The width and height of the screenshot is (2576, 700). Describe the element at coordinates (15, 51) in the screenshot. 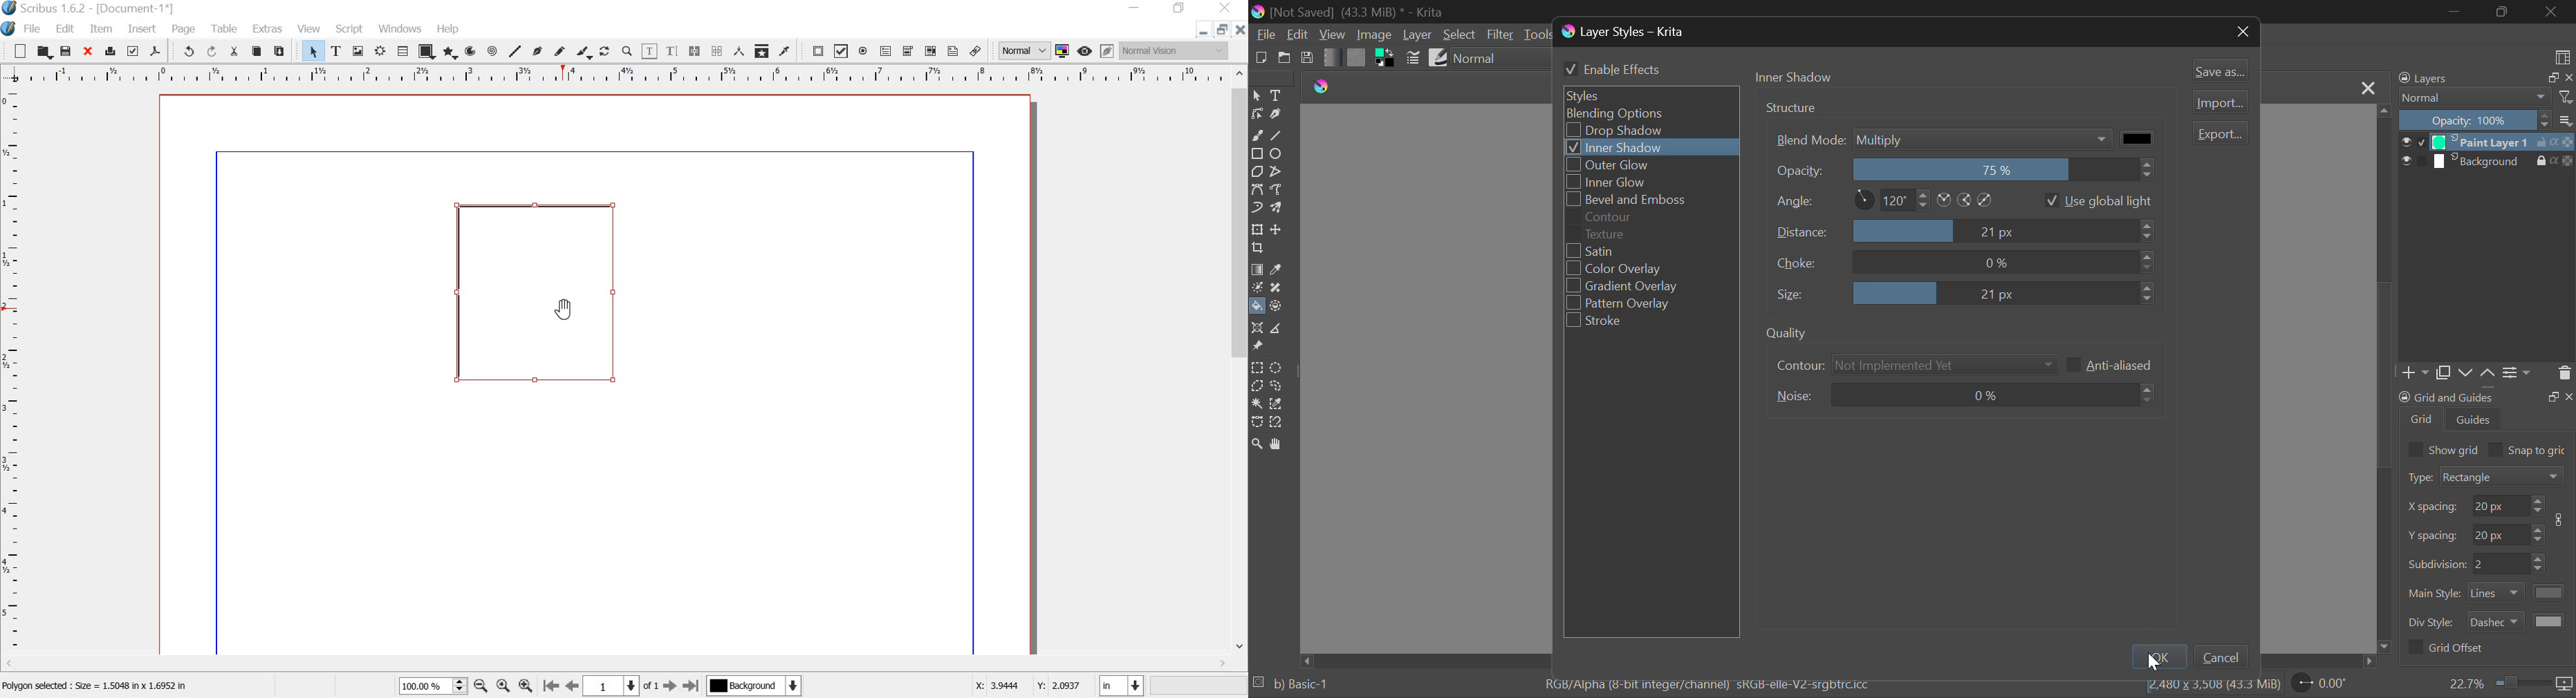

I see `new` at that location.